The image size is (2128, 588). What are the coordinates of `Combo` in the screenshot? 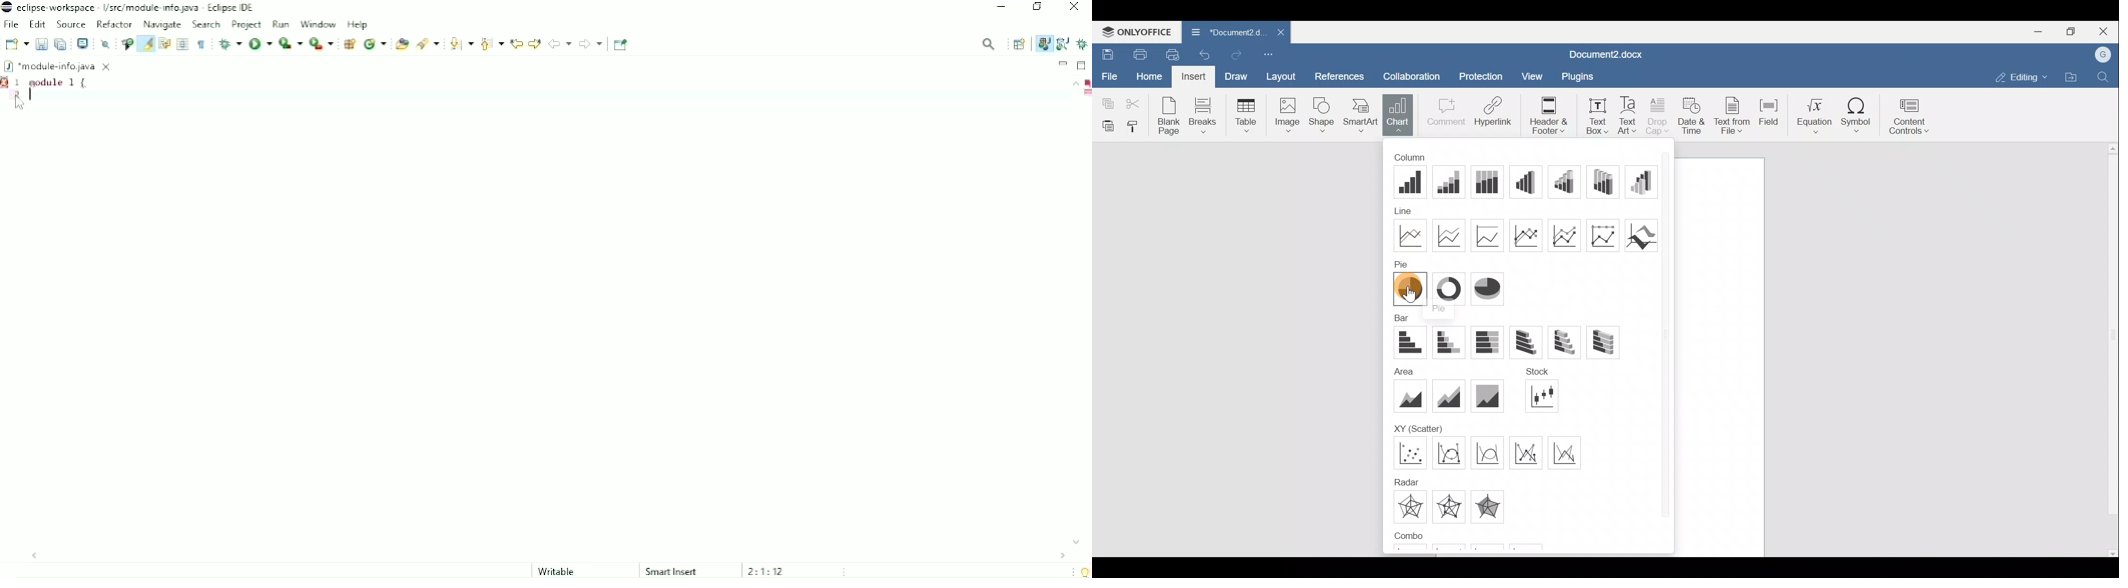 It's located at (1410, 536).